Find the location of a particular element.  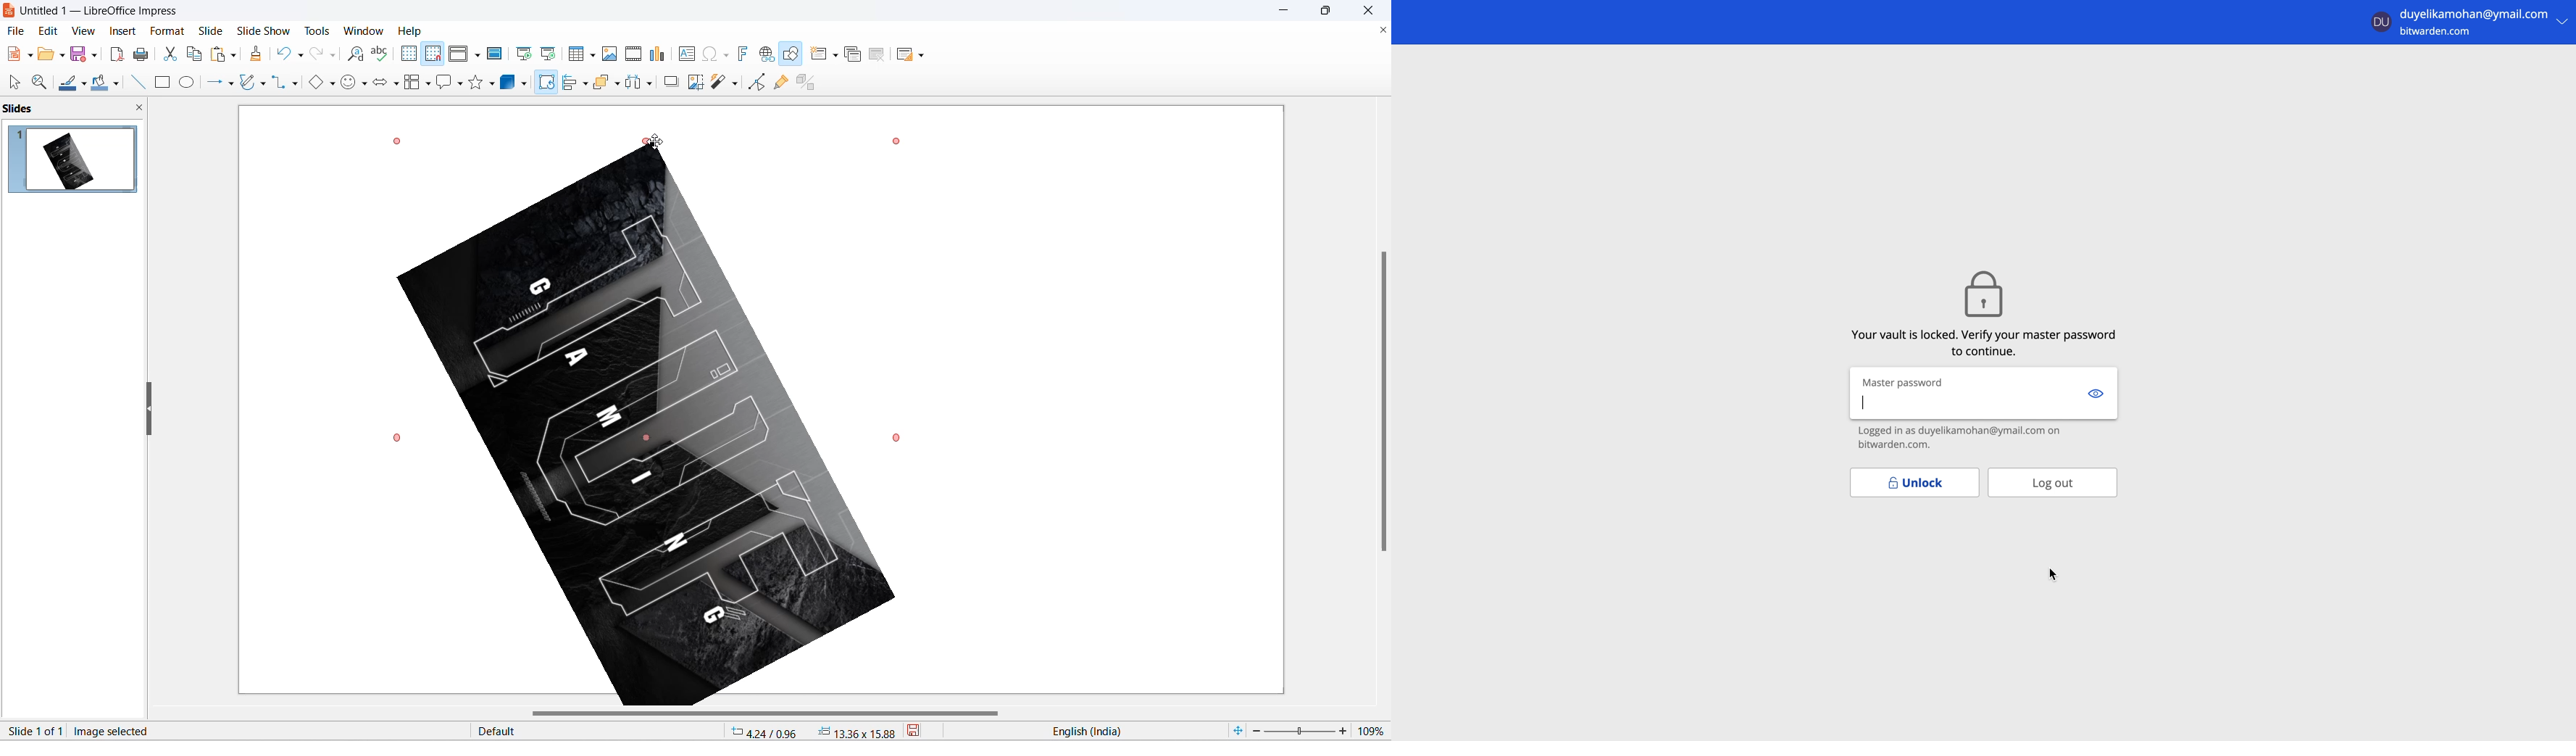

select is located at coordinates (12, 83).